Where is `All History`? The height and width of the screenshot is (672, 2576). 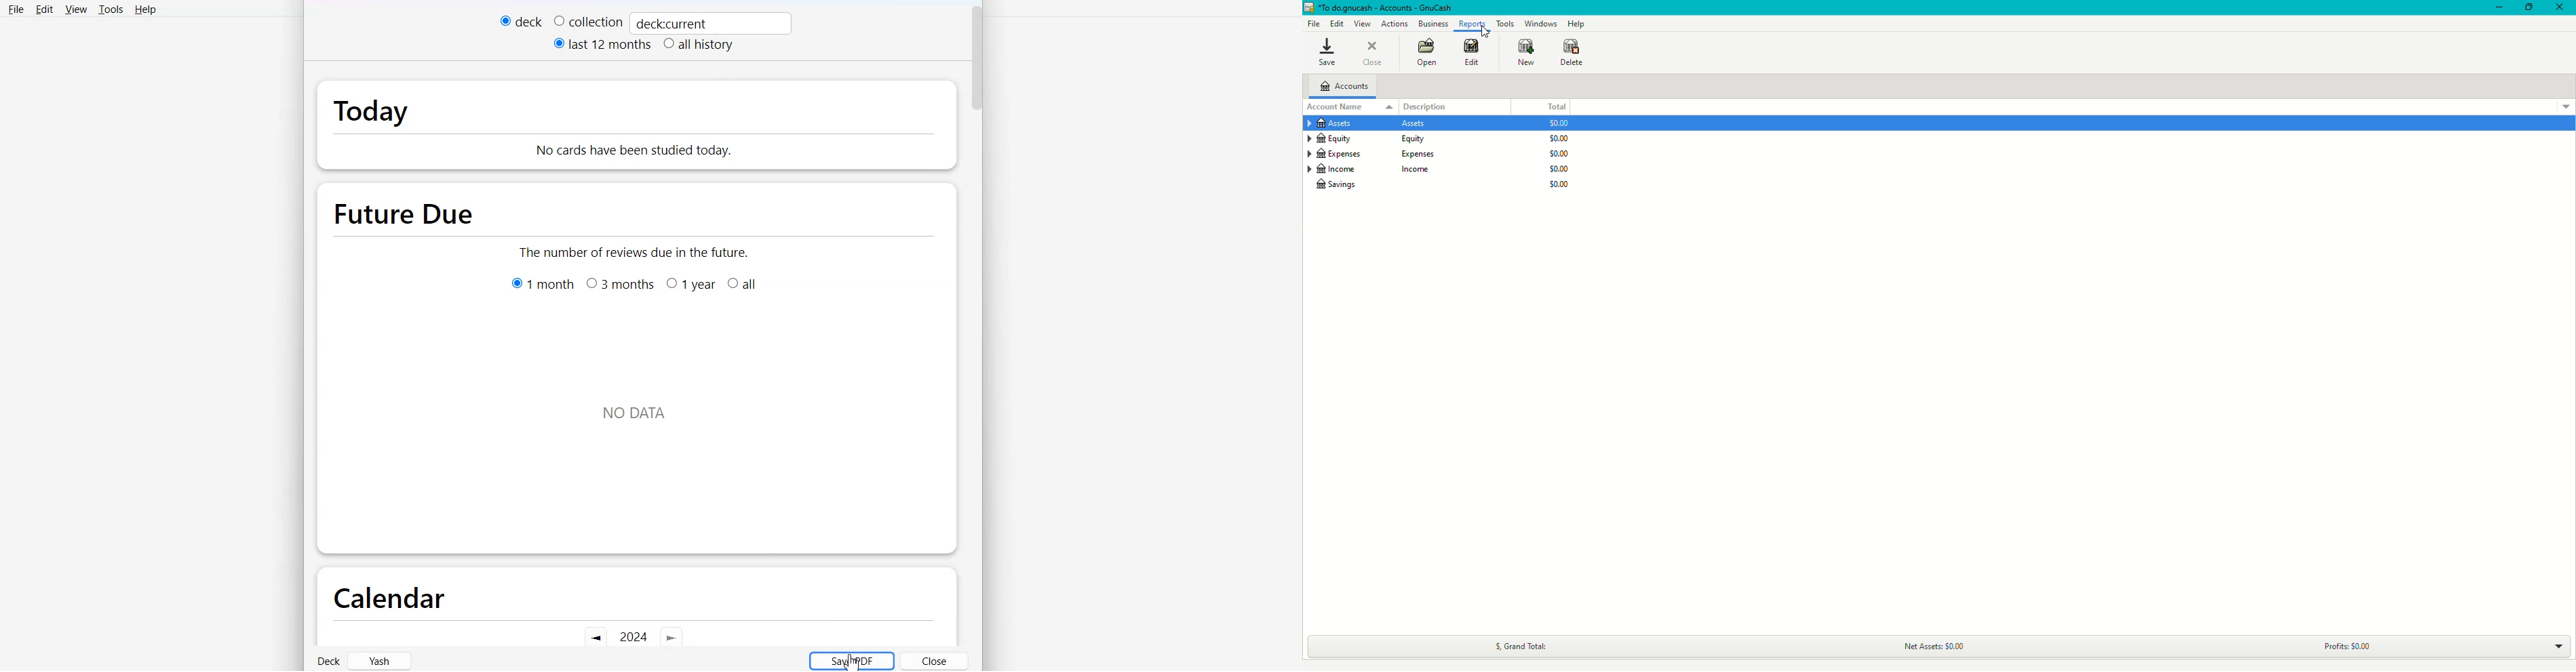
All History is located at coordinates (698, 45).